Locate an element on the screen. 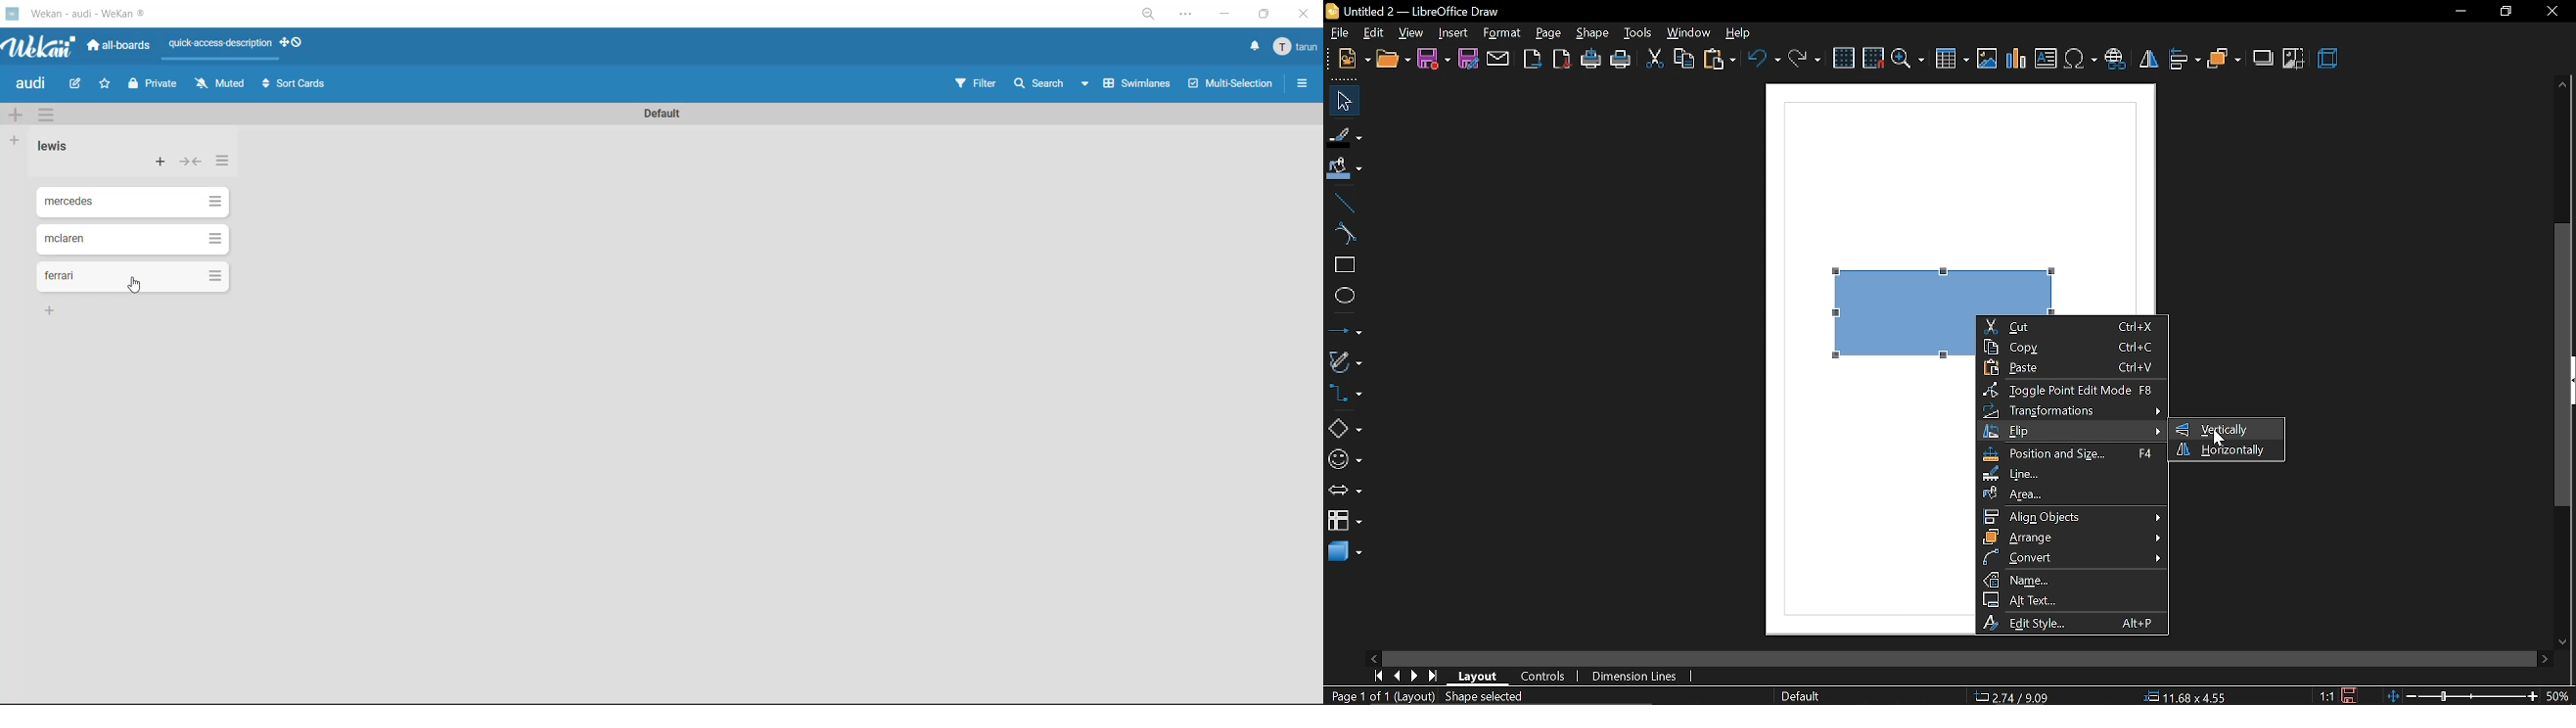  settings is located at coordinates (1188, 17).